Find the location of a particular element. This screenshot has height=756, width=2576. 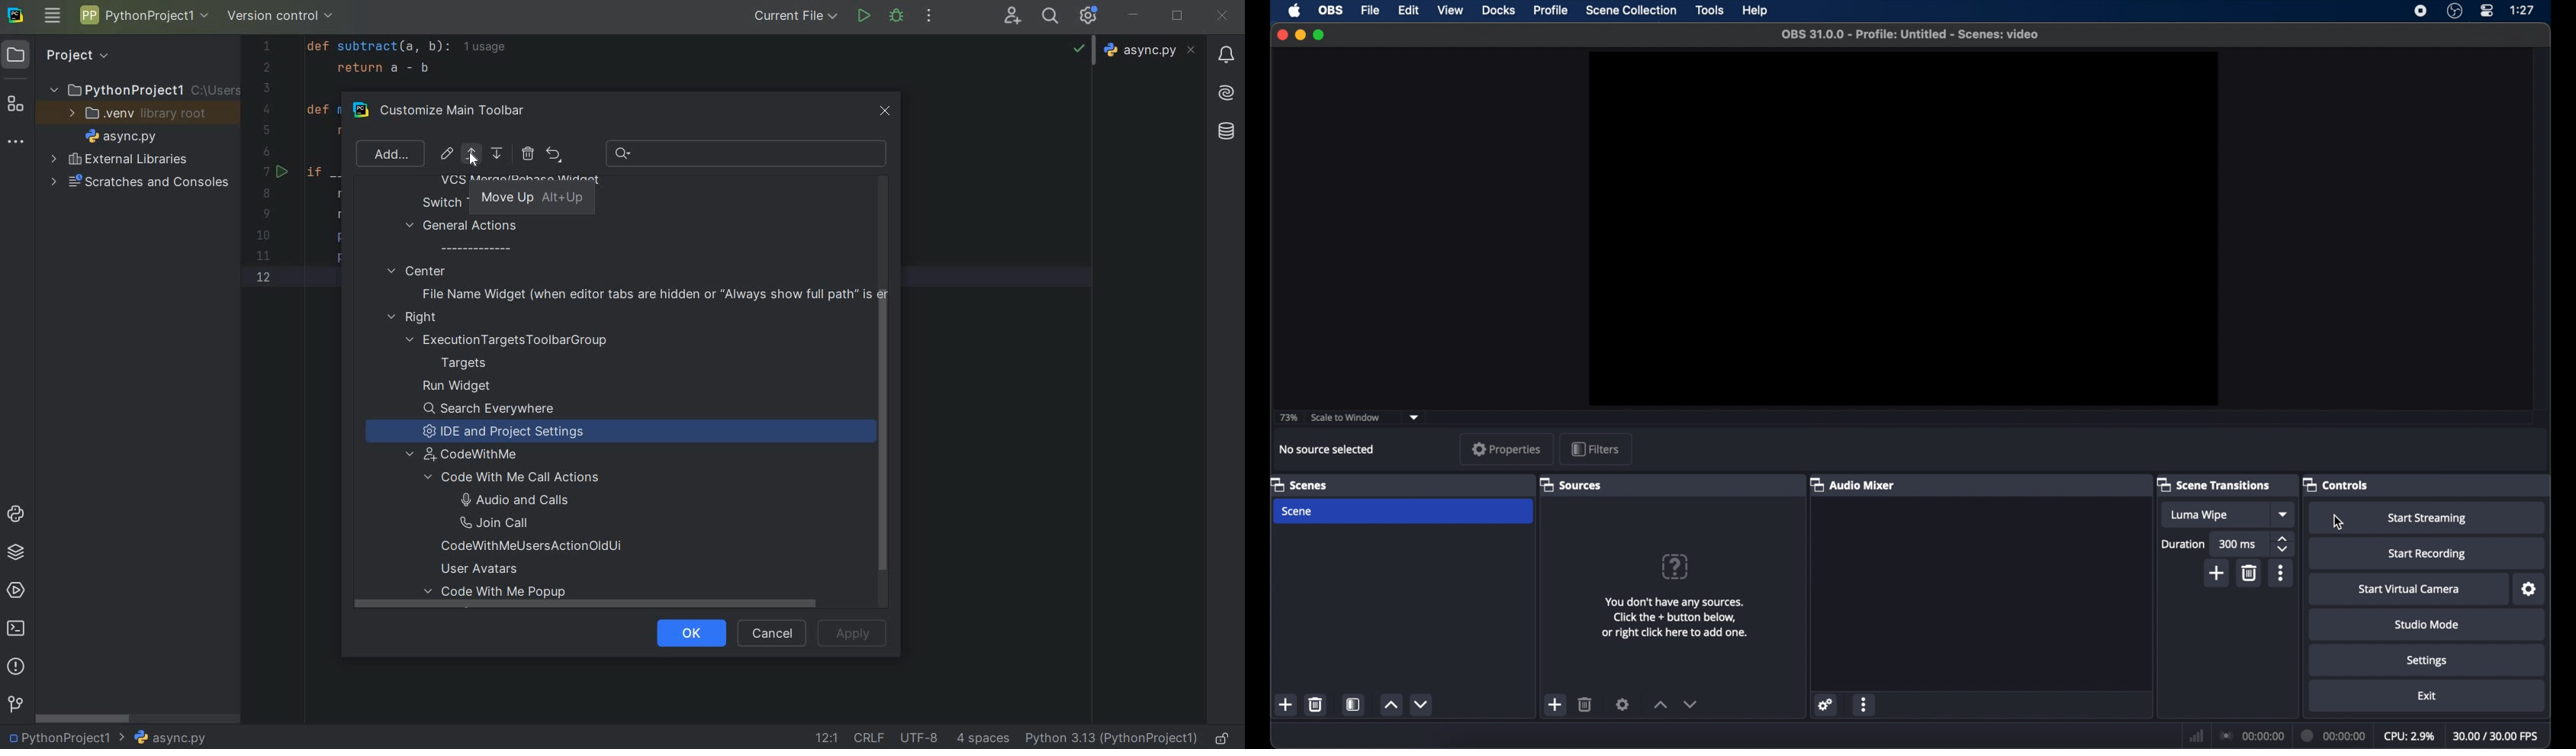

scene transitions is located at coordinates (2215, 485).